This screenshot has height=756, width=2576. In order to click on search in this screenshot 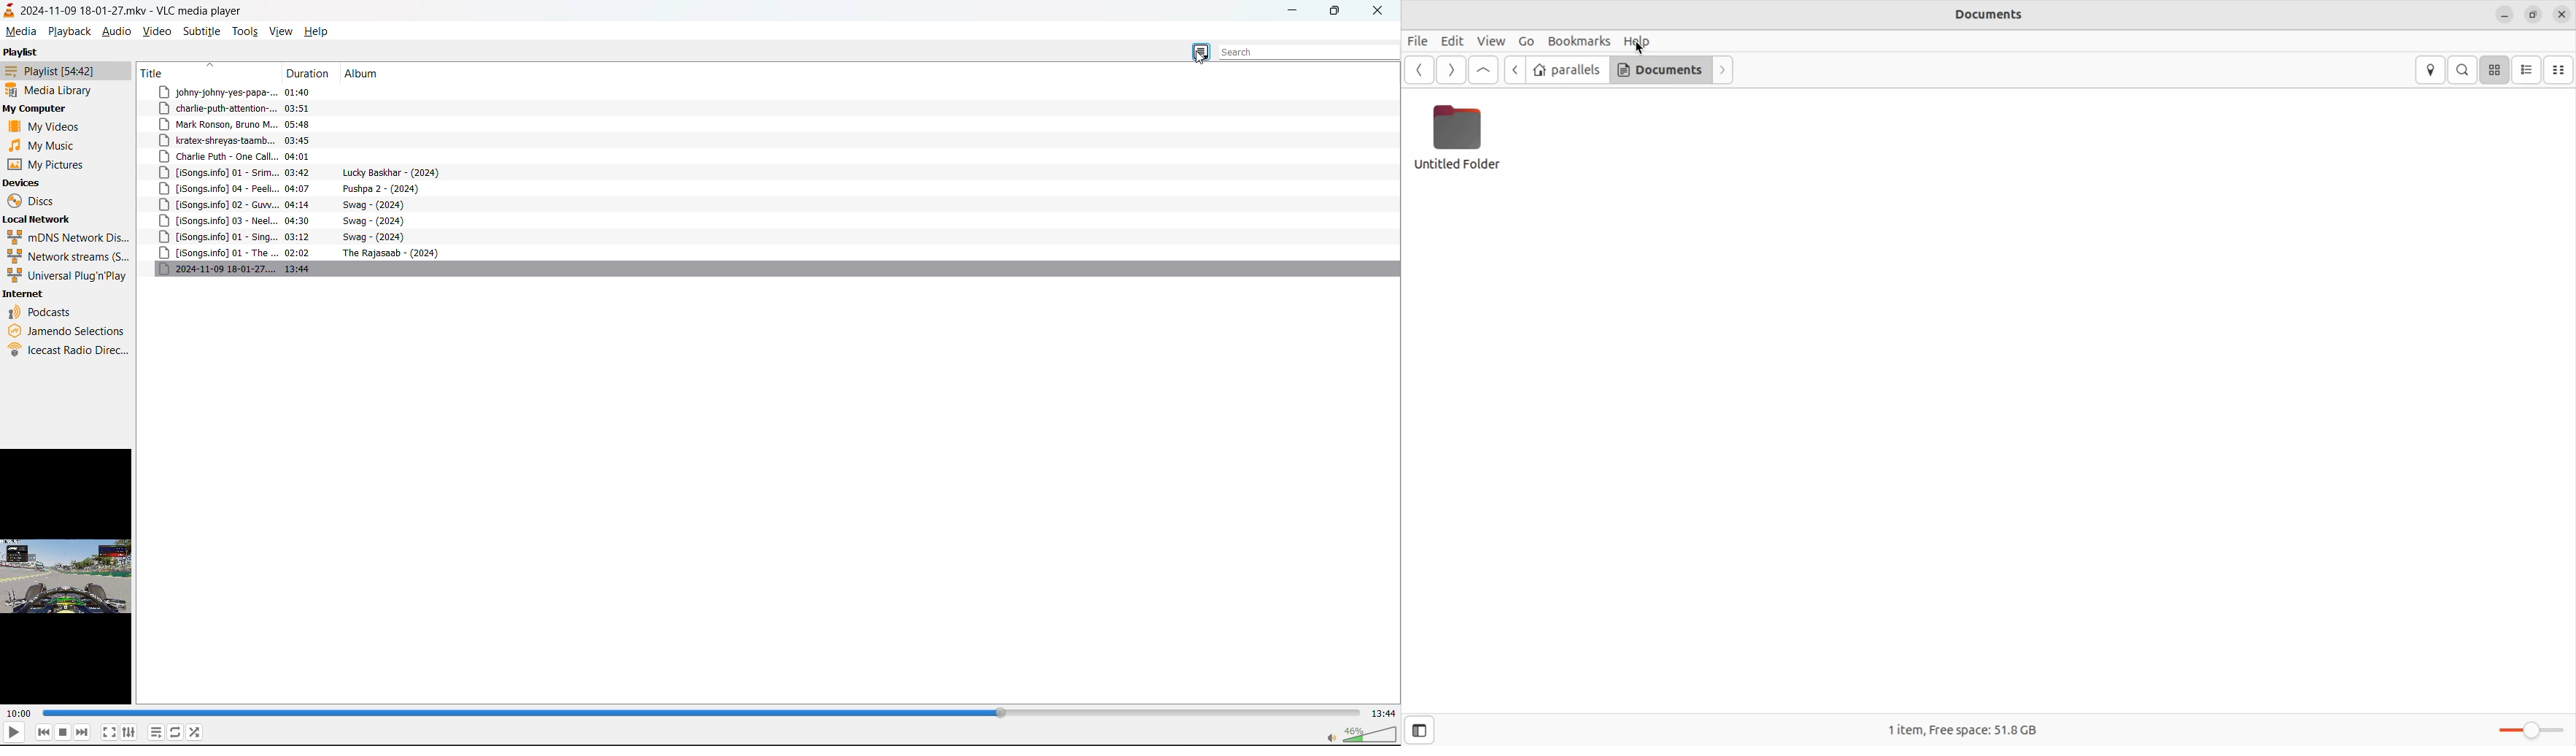, I will do `click(1299, 50)`.